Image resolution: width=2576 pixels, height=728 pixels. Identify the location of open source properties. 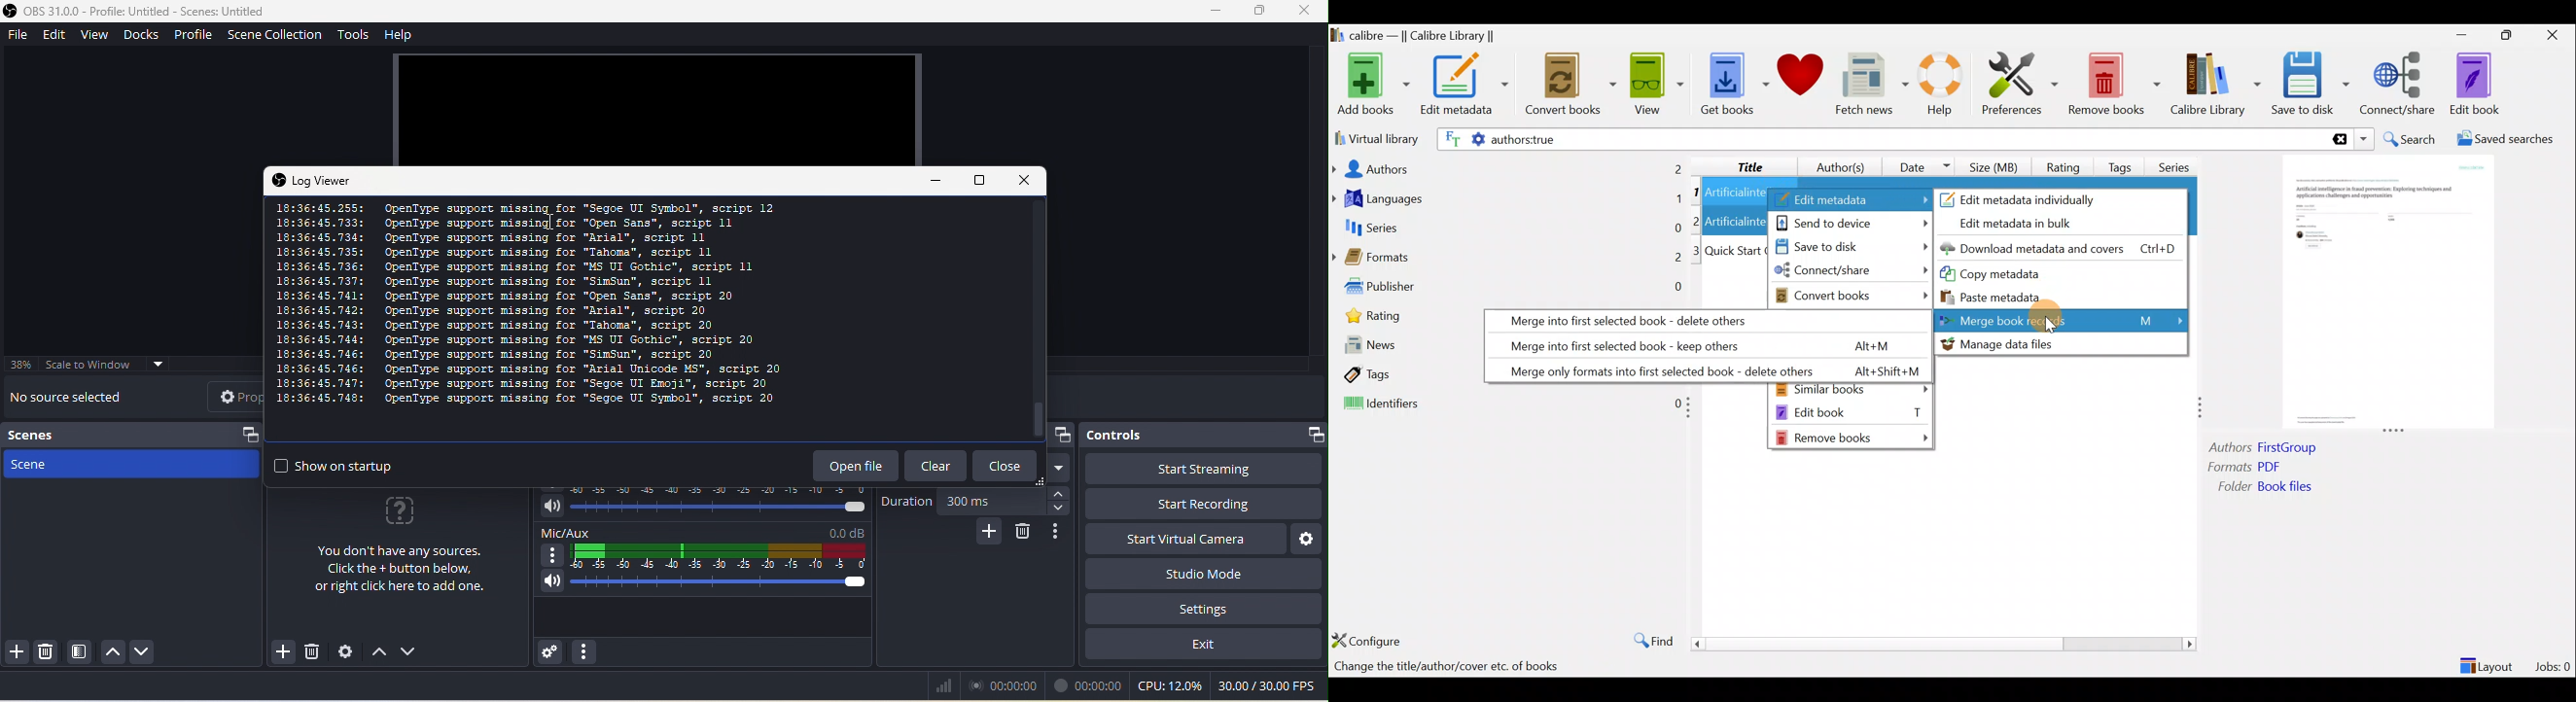
(344, 652).